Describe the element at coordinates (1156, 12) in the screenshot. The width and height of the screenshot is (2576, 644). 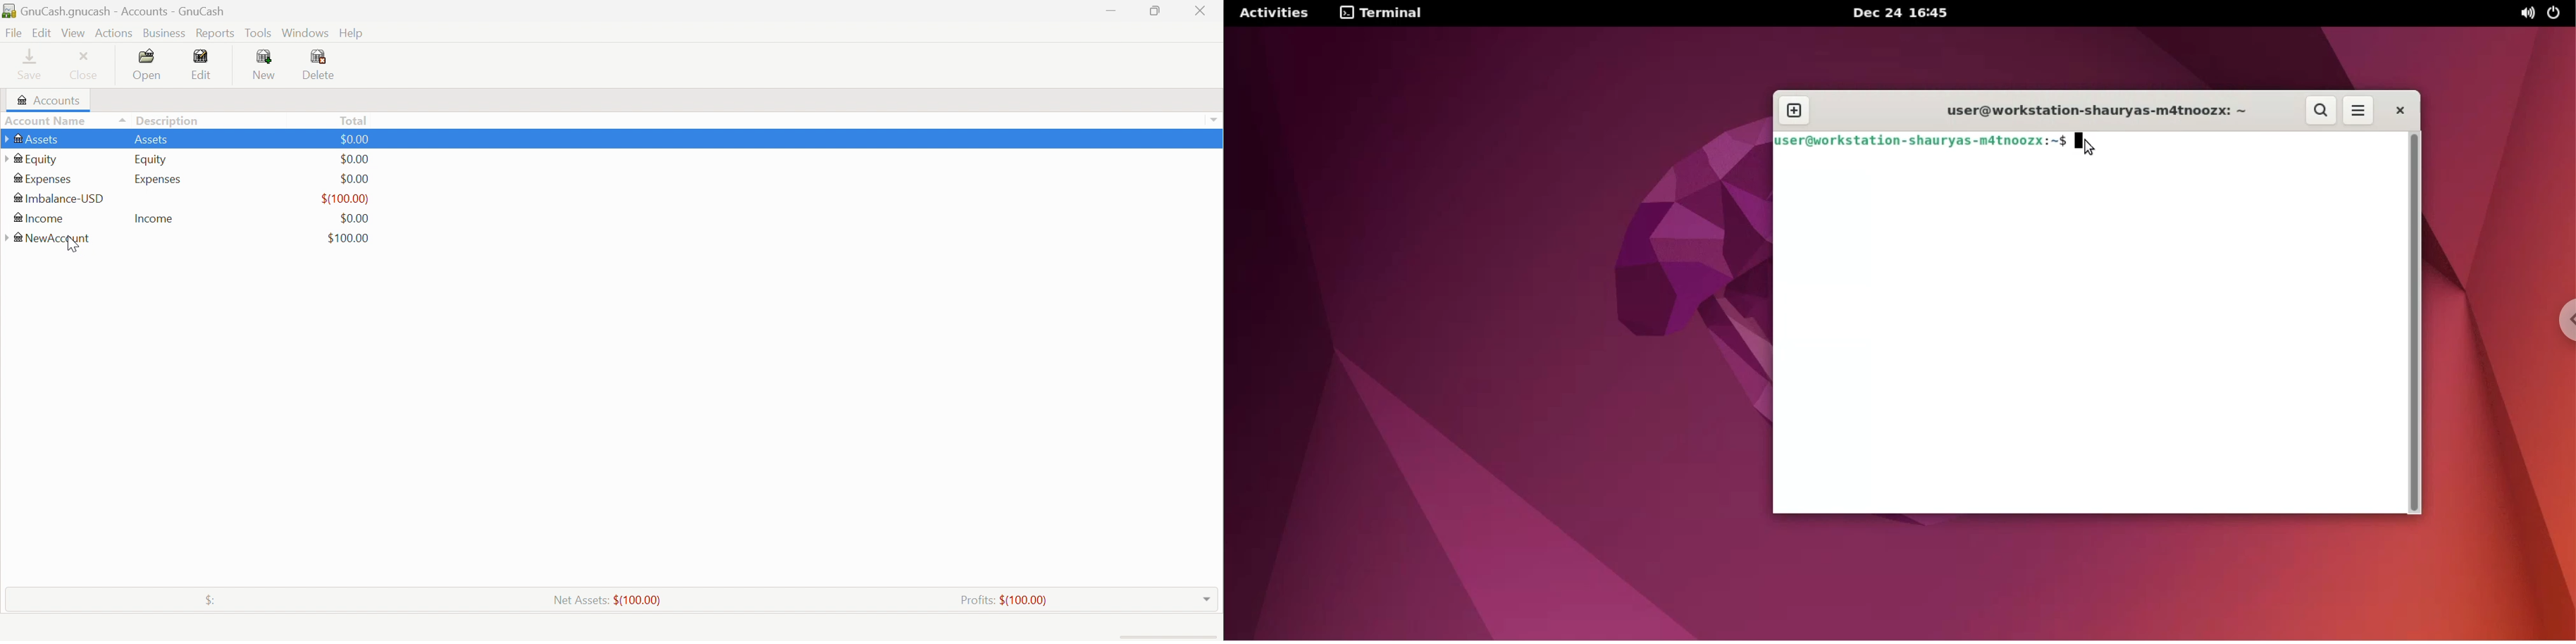
I see `Restore Down` at that location.